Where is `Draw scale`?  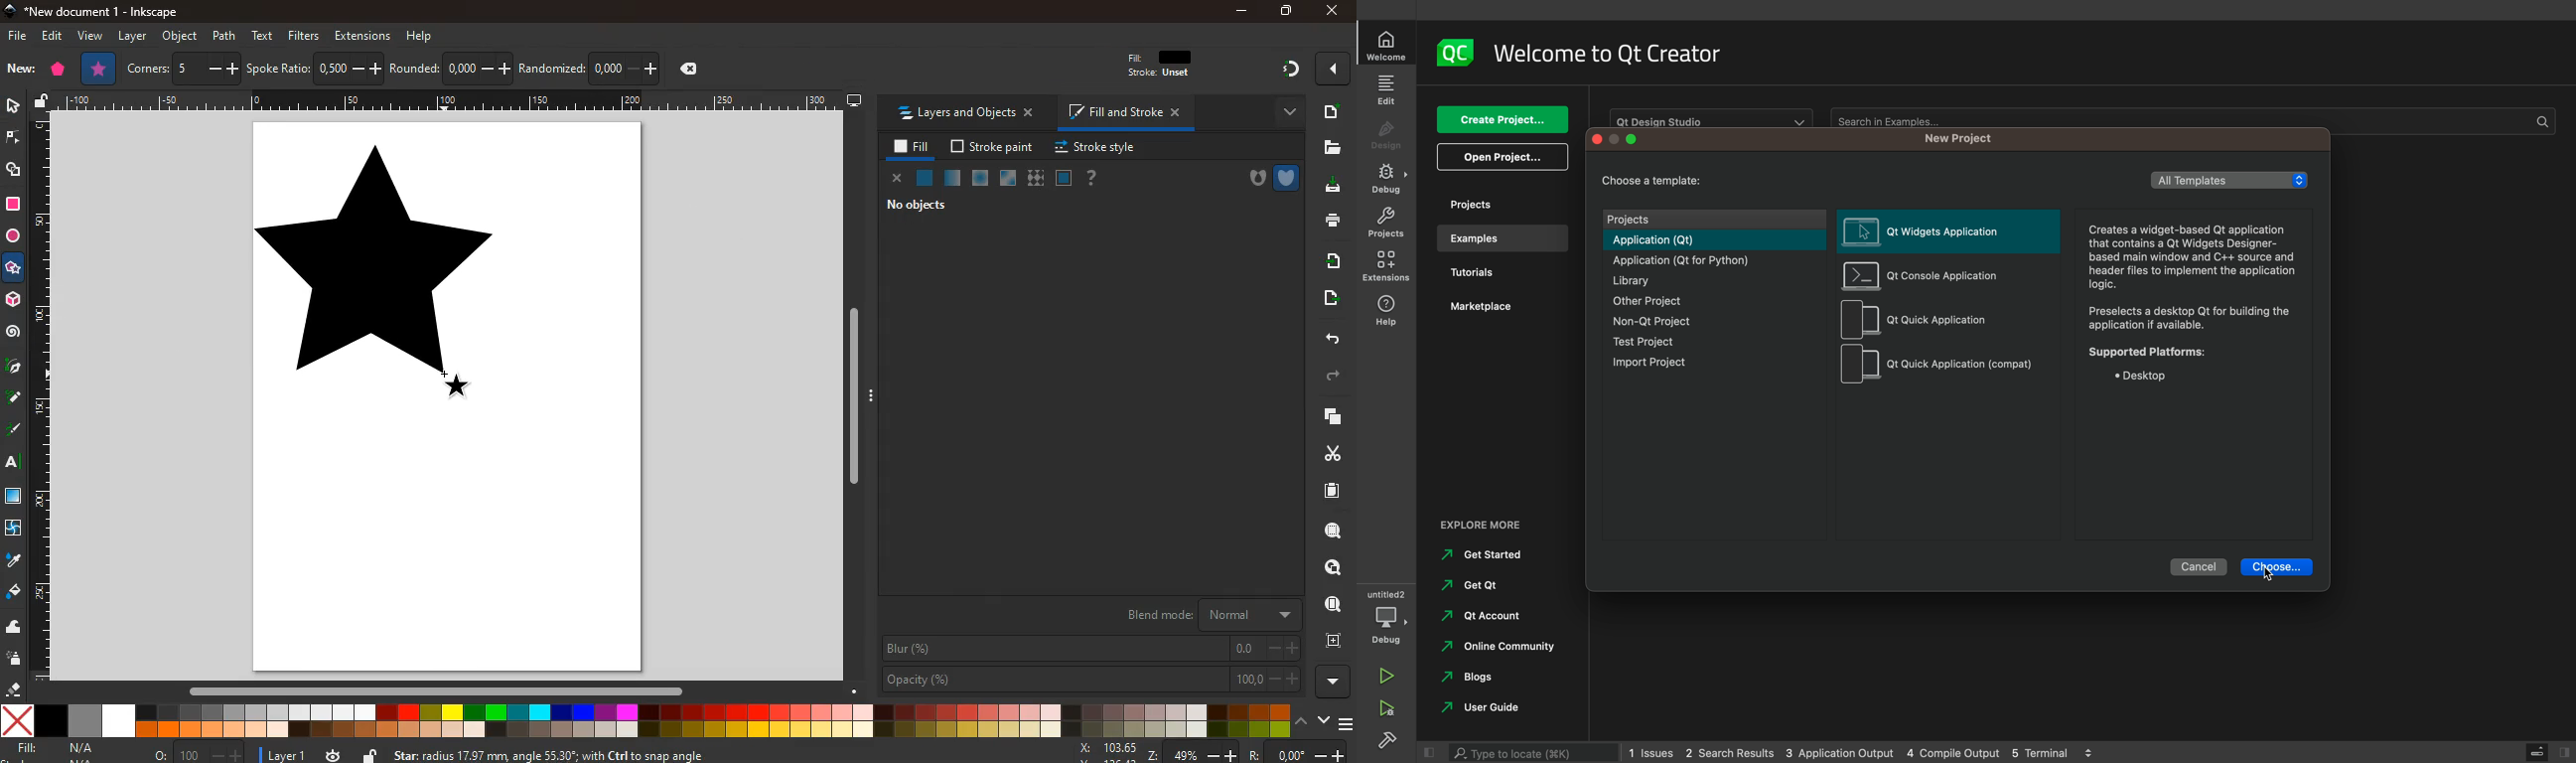 Draw scale is located at coordinates (452, 102).